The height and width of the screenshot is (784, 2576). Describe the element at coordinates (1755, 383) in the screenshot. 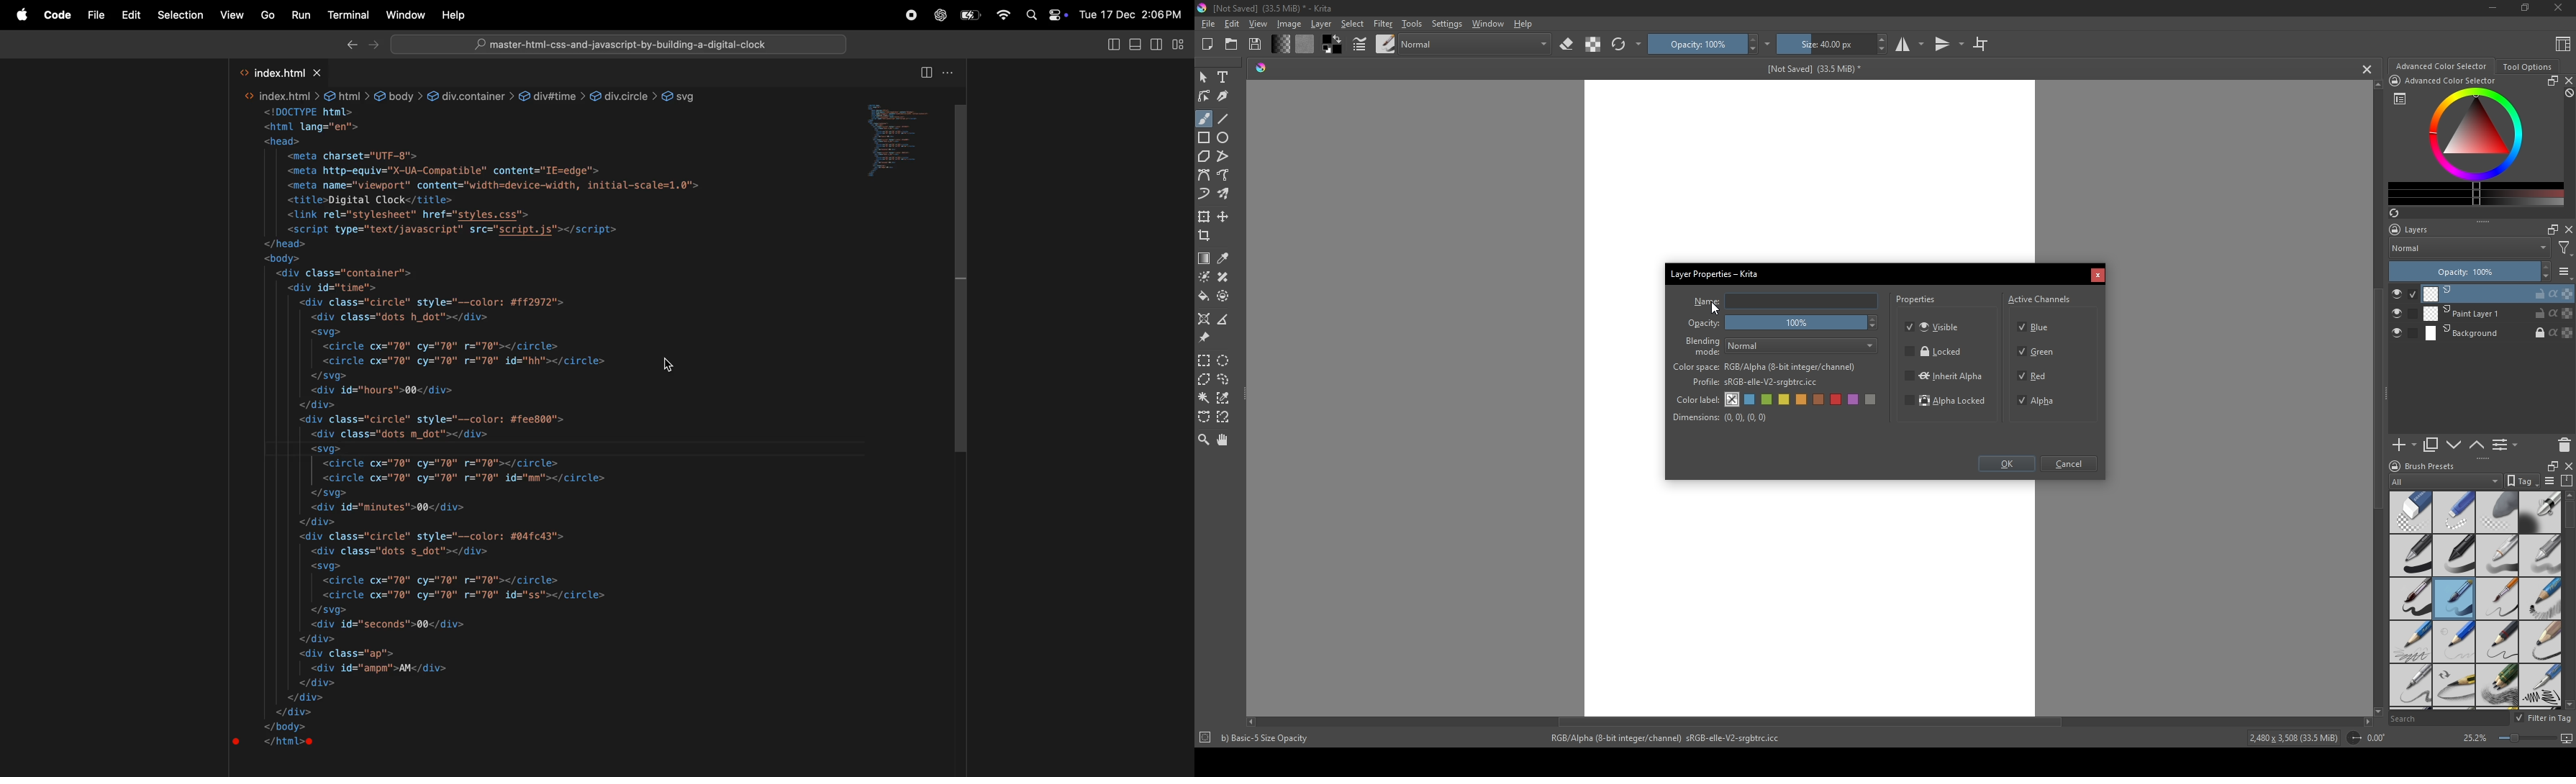

I see `Profile: sRGB-elle-V2-srgbtrc.icc` at that location.